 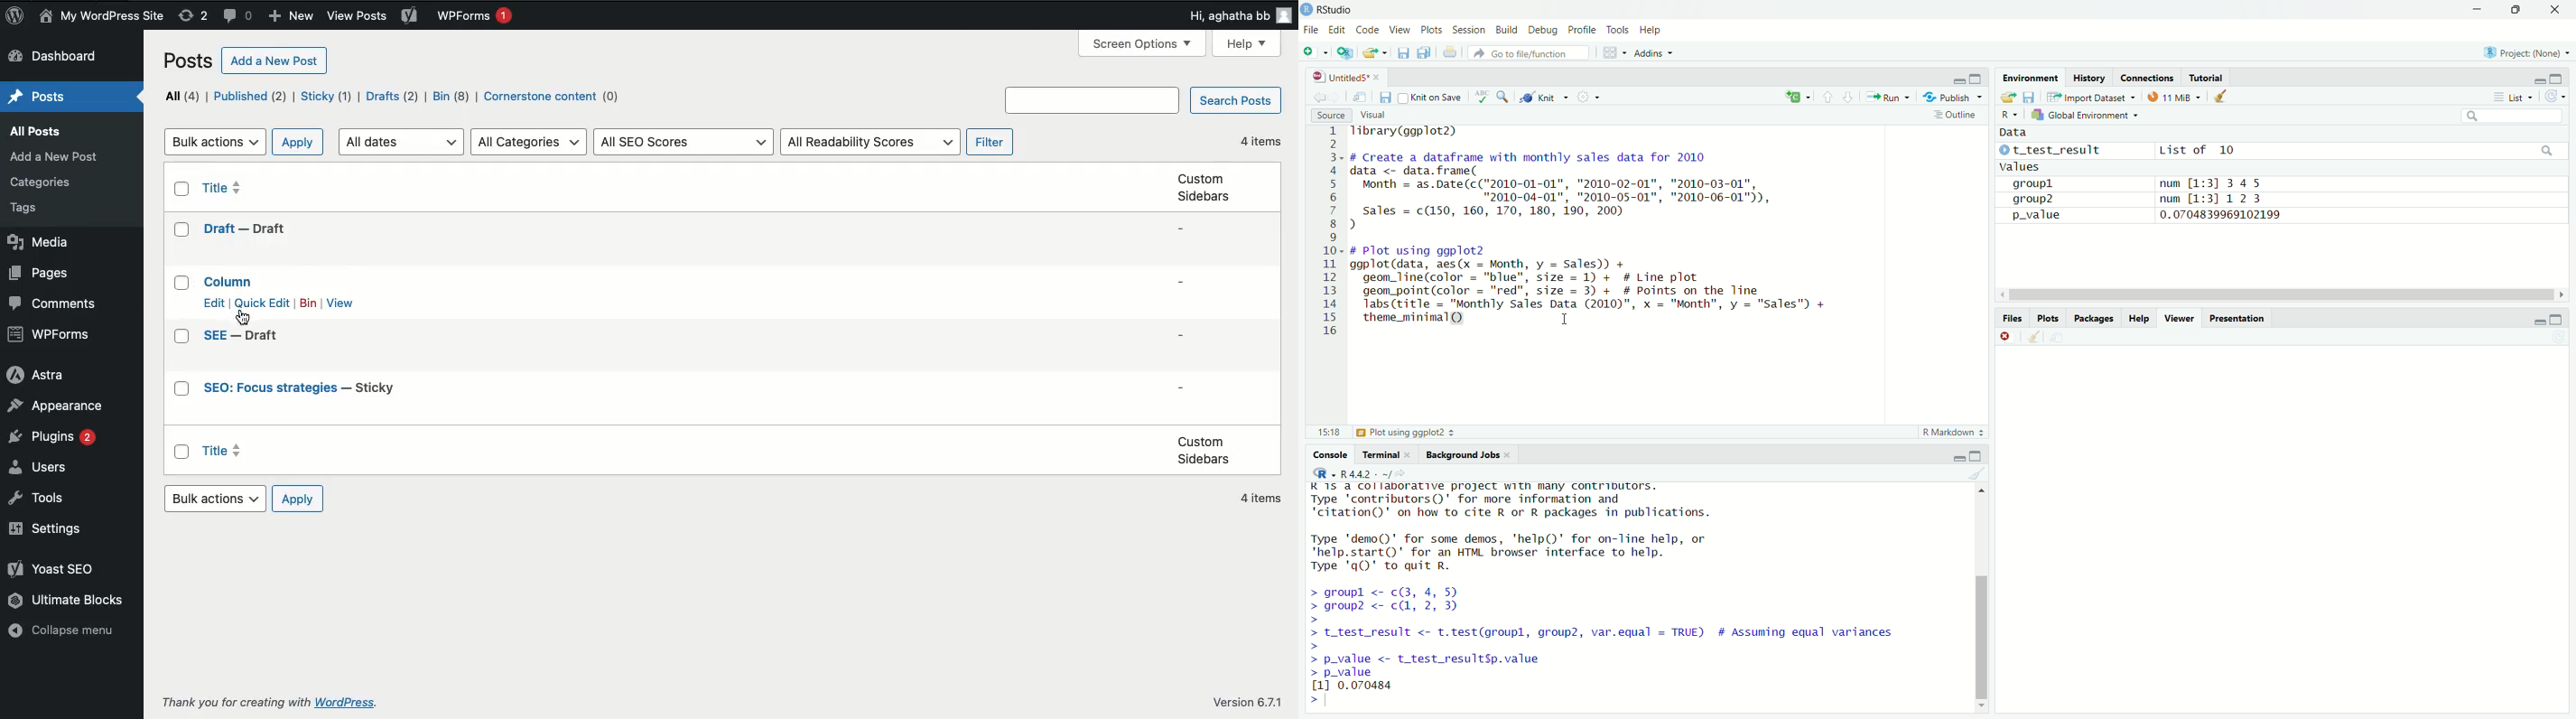 What do you see at coordinates (293, 15) in the screenshot?
I see `New` at bounding box center [293, 15].